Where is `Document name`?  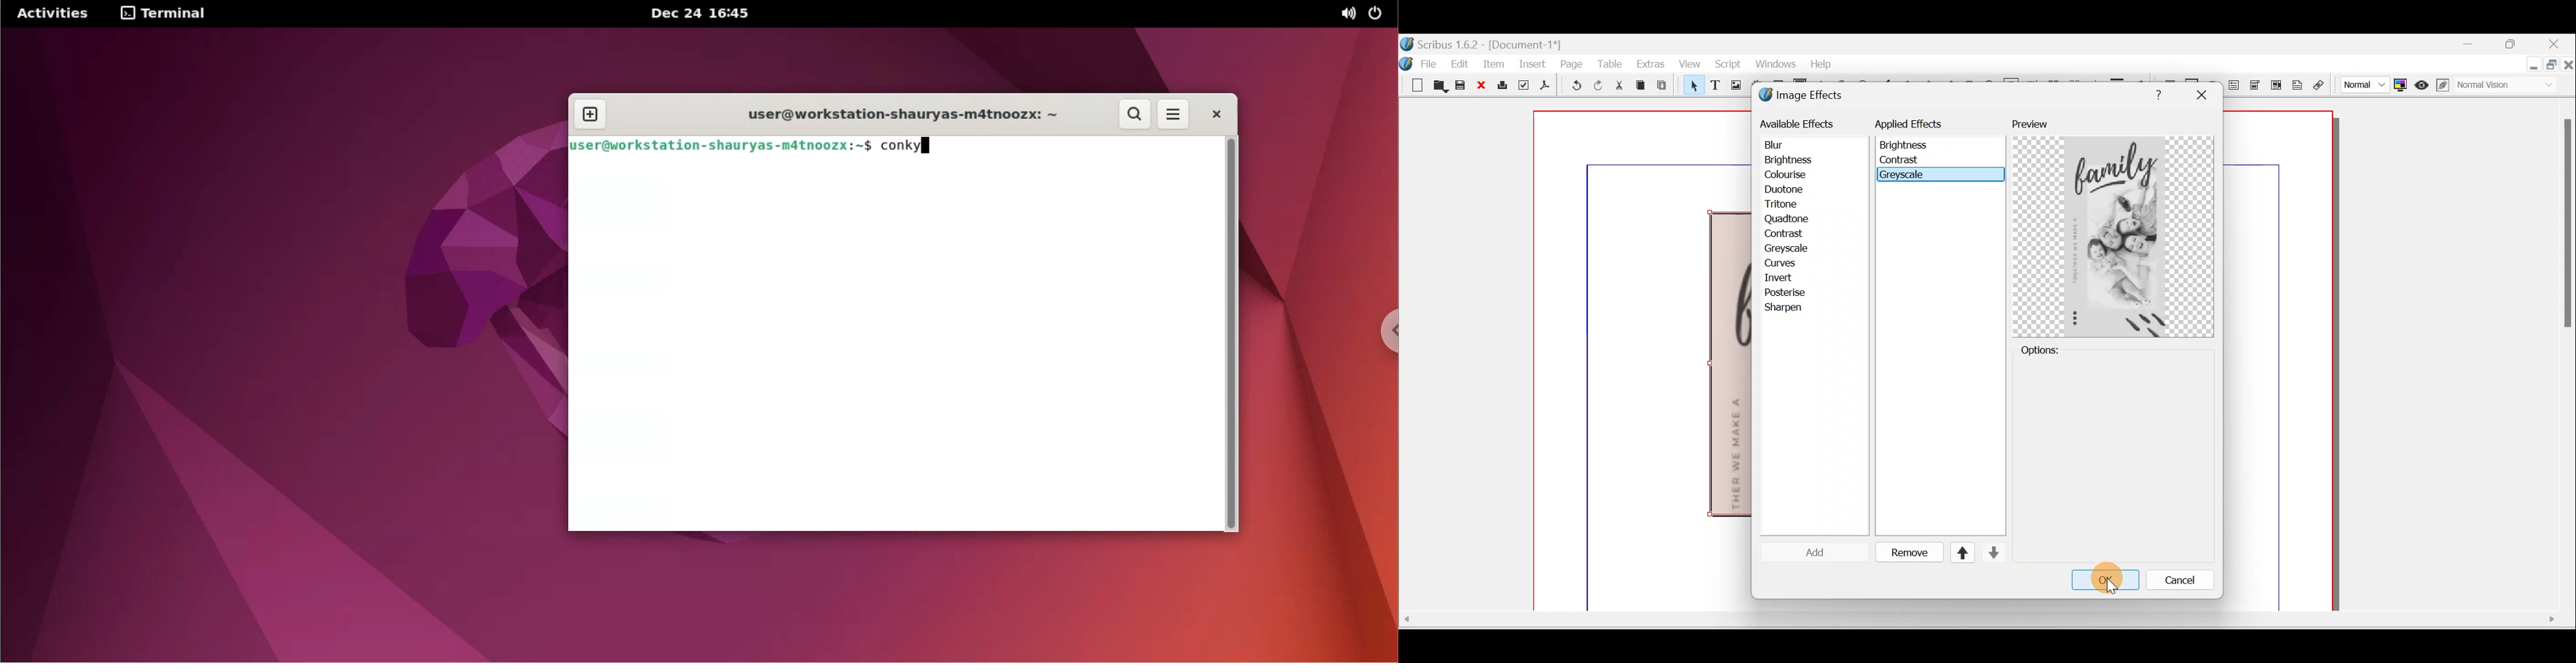 Document name is located at coordinates (1487, 41).